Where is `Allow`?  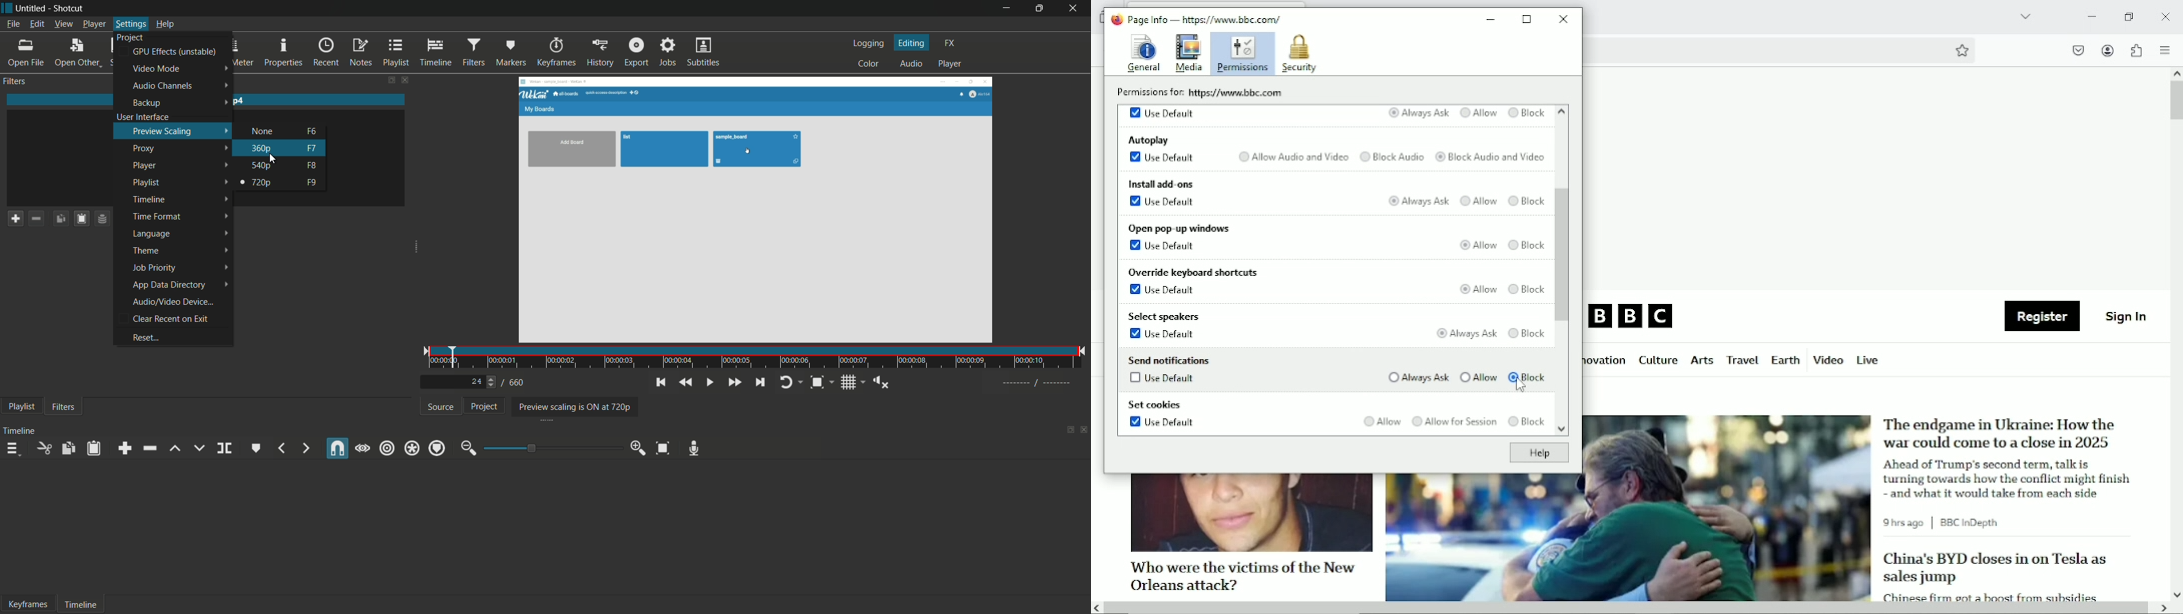 Allow is located at coordinates (1478, 114).